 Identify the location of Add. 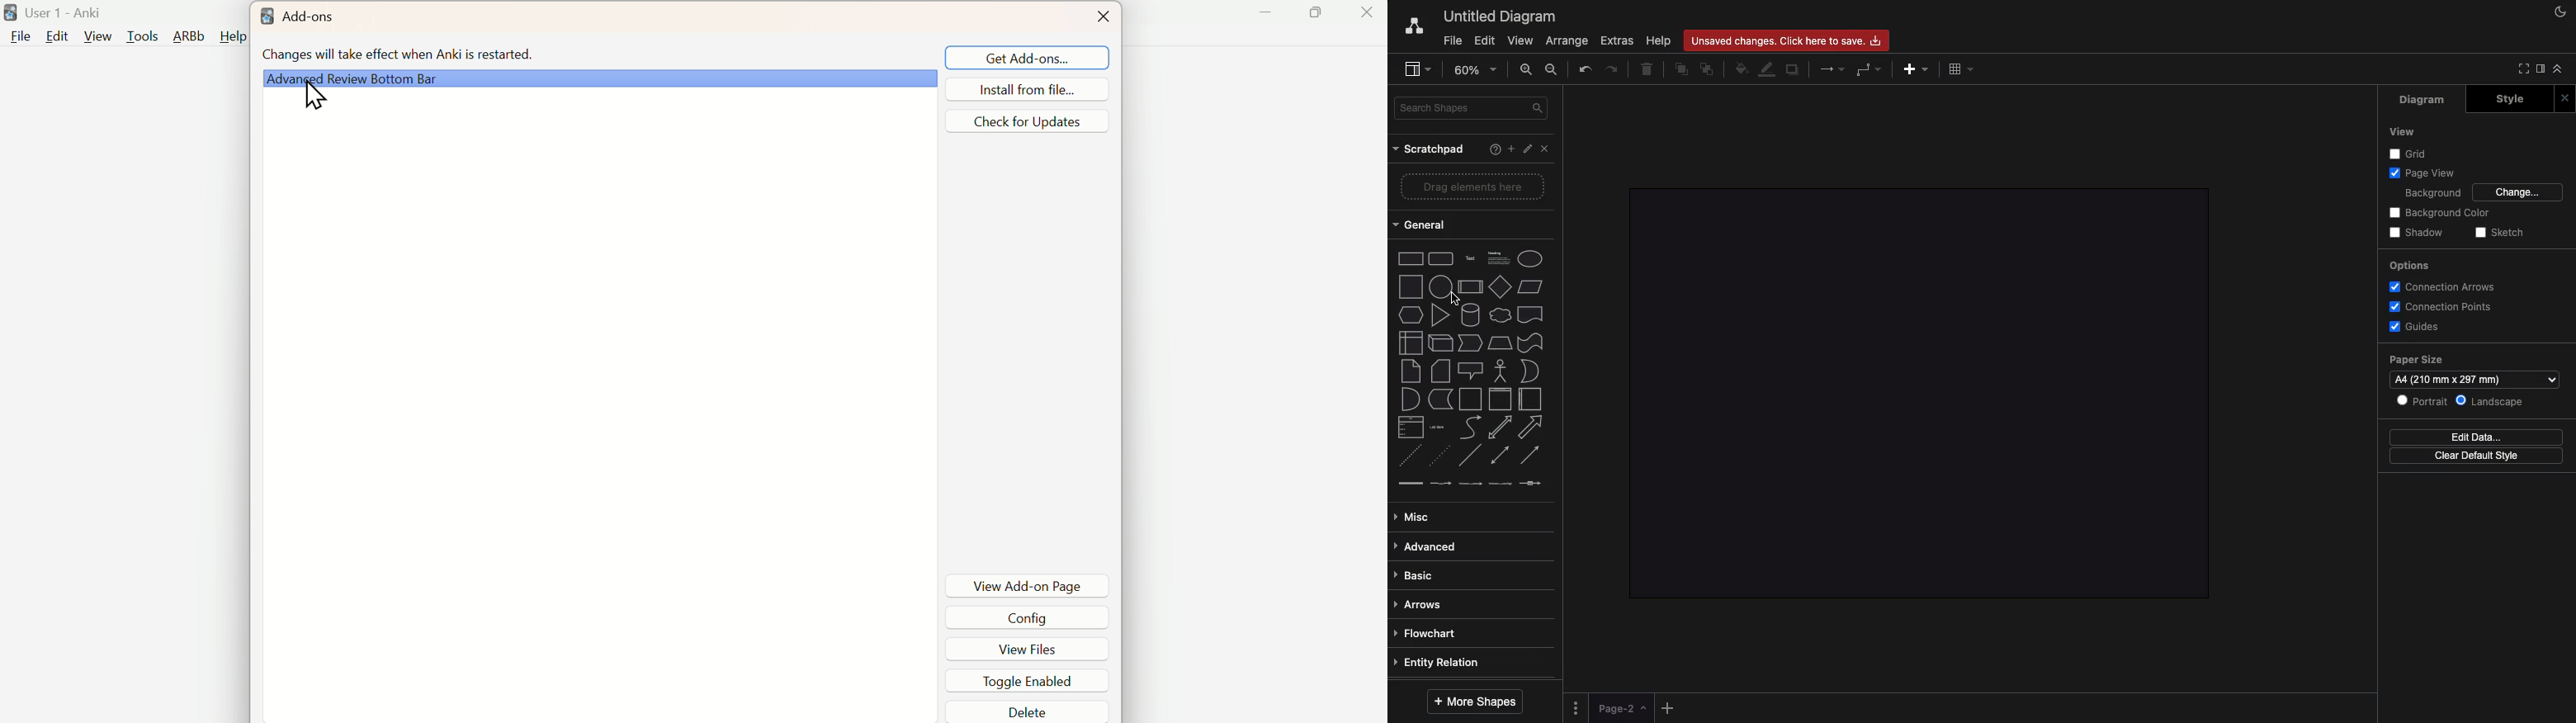
(1508, 149).